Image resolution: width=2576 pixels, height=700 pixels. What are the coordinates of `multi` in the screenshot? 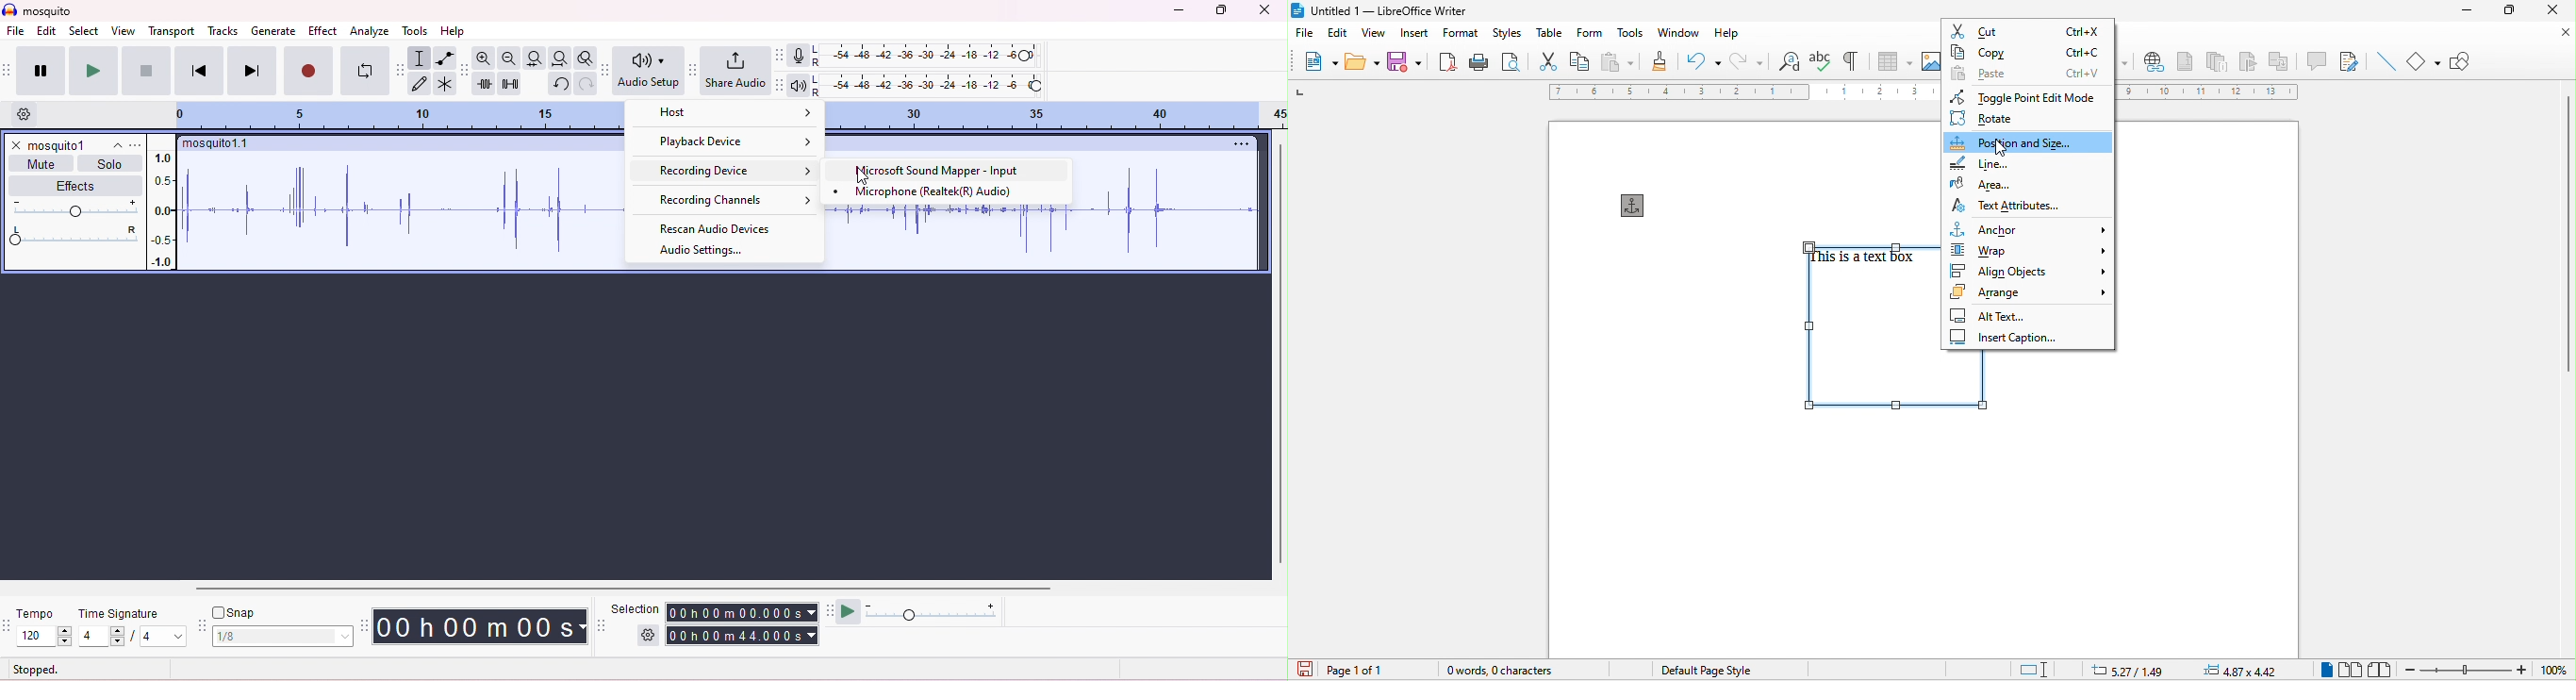 It's located at (443, 83).